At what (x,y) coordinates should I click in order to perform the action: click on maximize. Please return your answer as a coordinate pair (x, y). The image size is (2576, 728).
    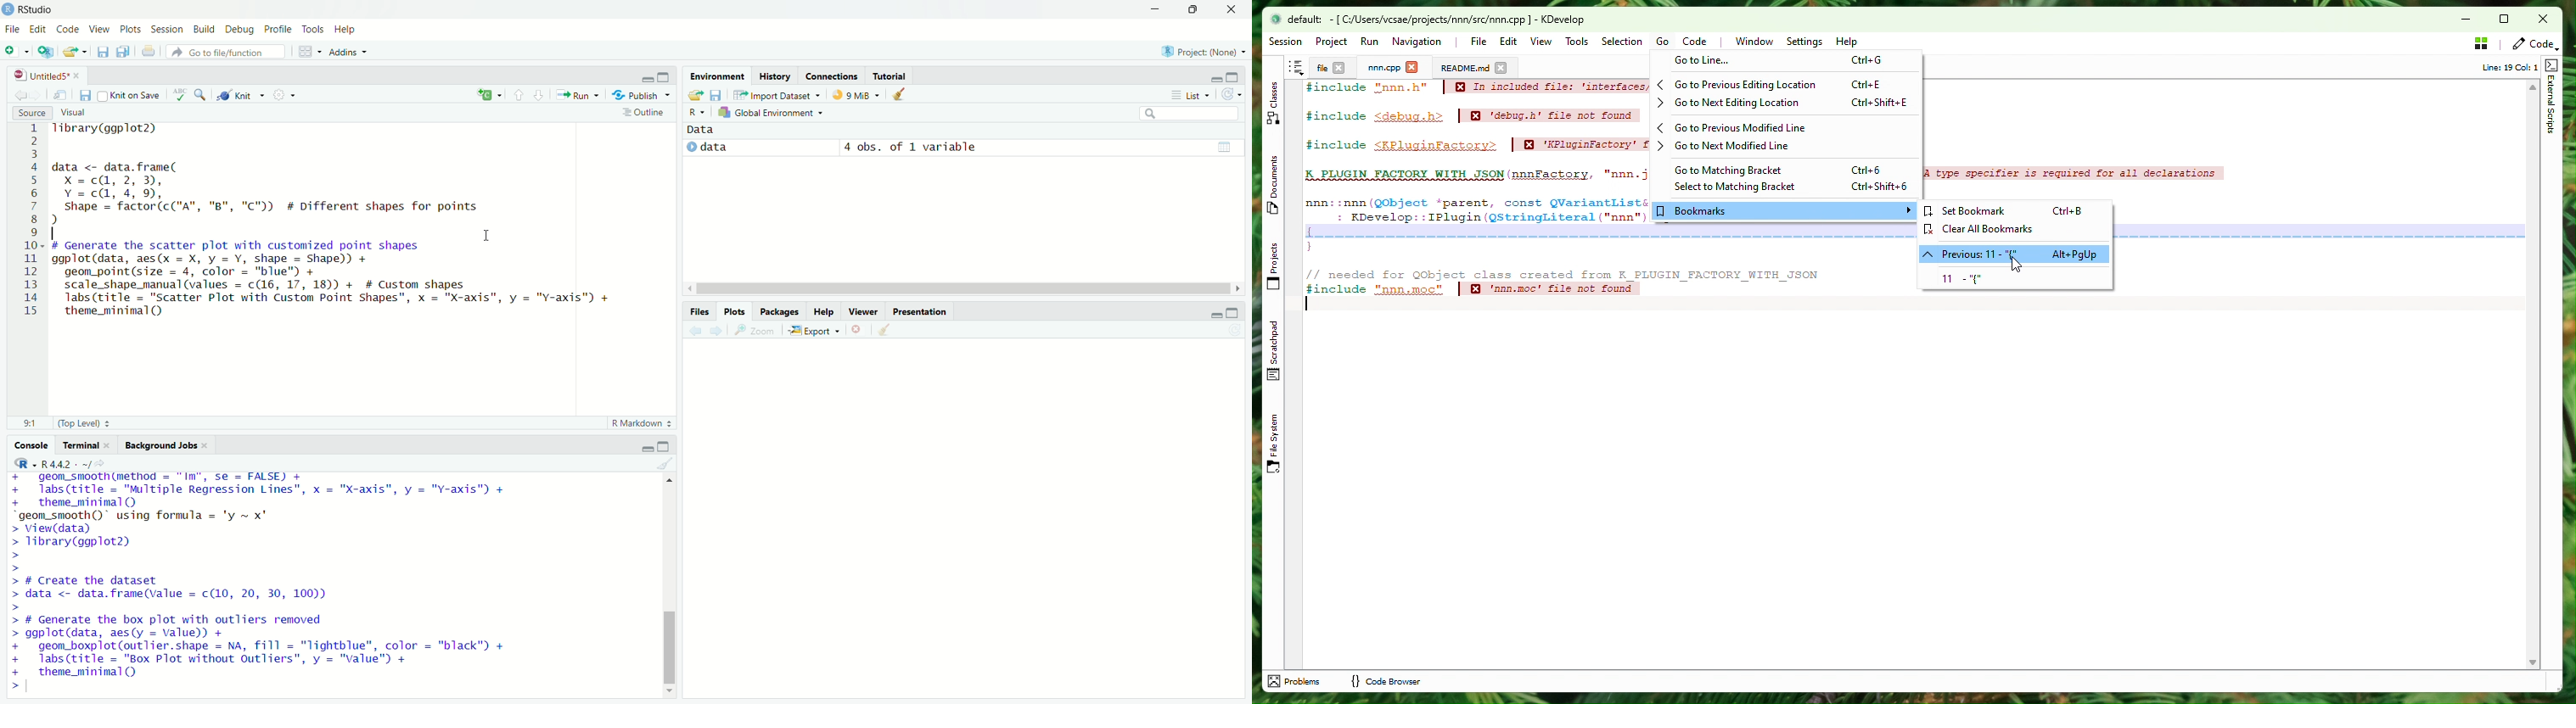
    Looking at the image, I should click on (664, 447).